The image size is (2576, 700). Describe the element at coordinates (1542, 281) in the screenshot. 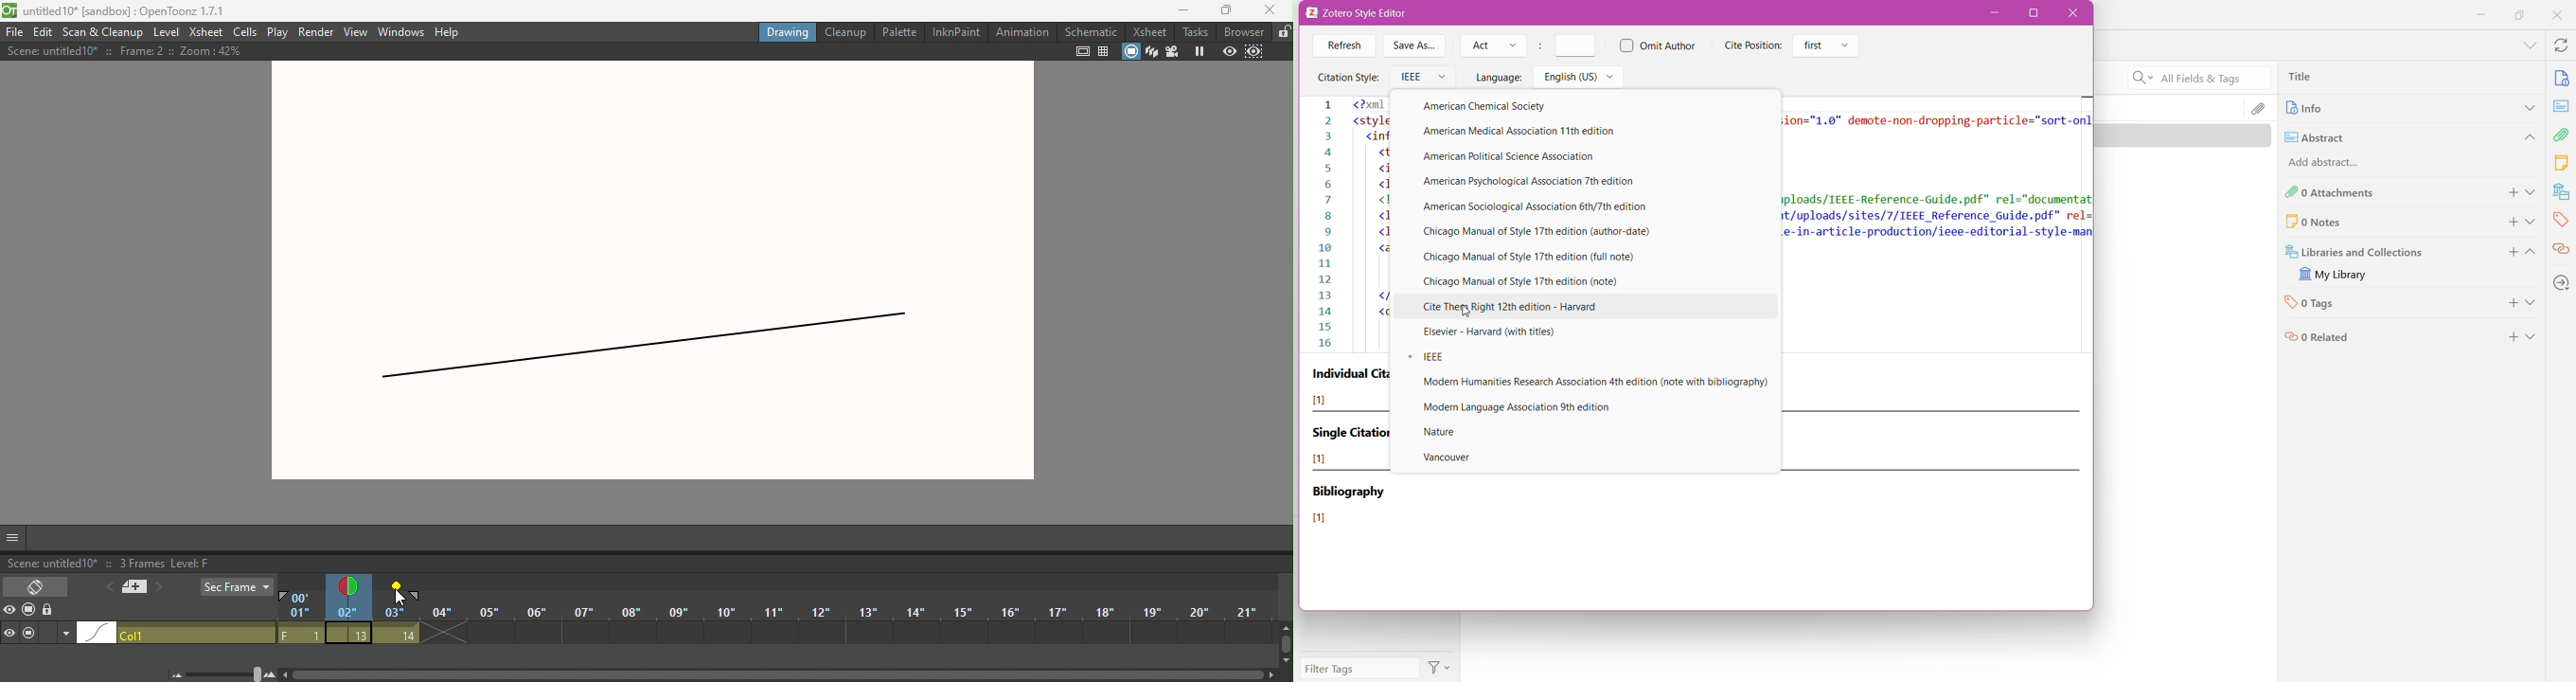

I see `Chicago Manual of Style 17th edition (note)` at that location.